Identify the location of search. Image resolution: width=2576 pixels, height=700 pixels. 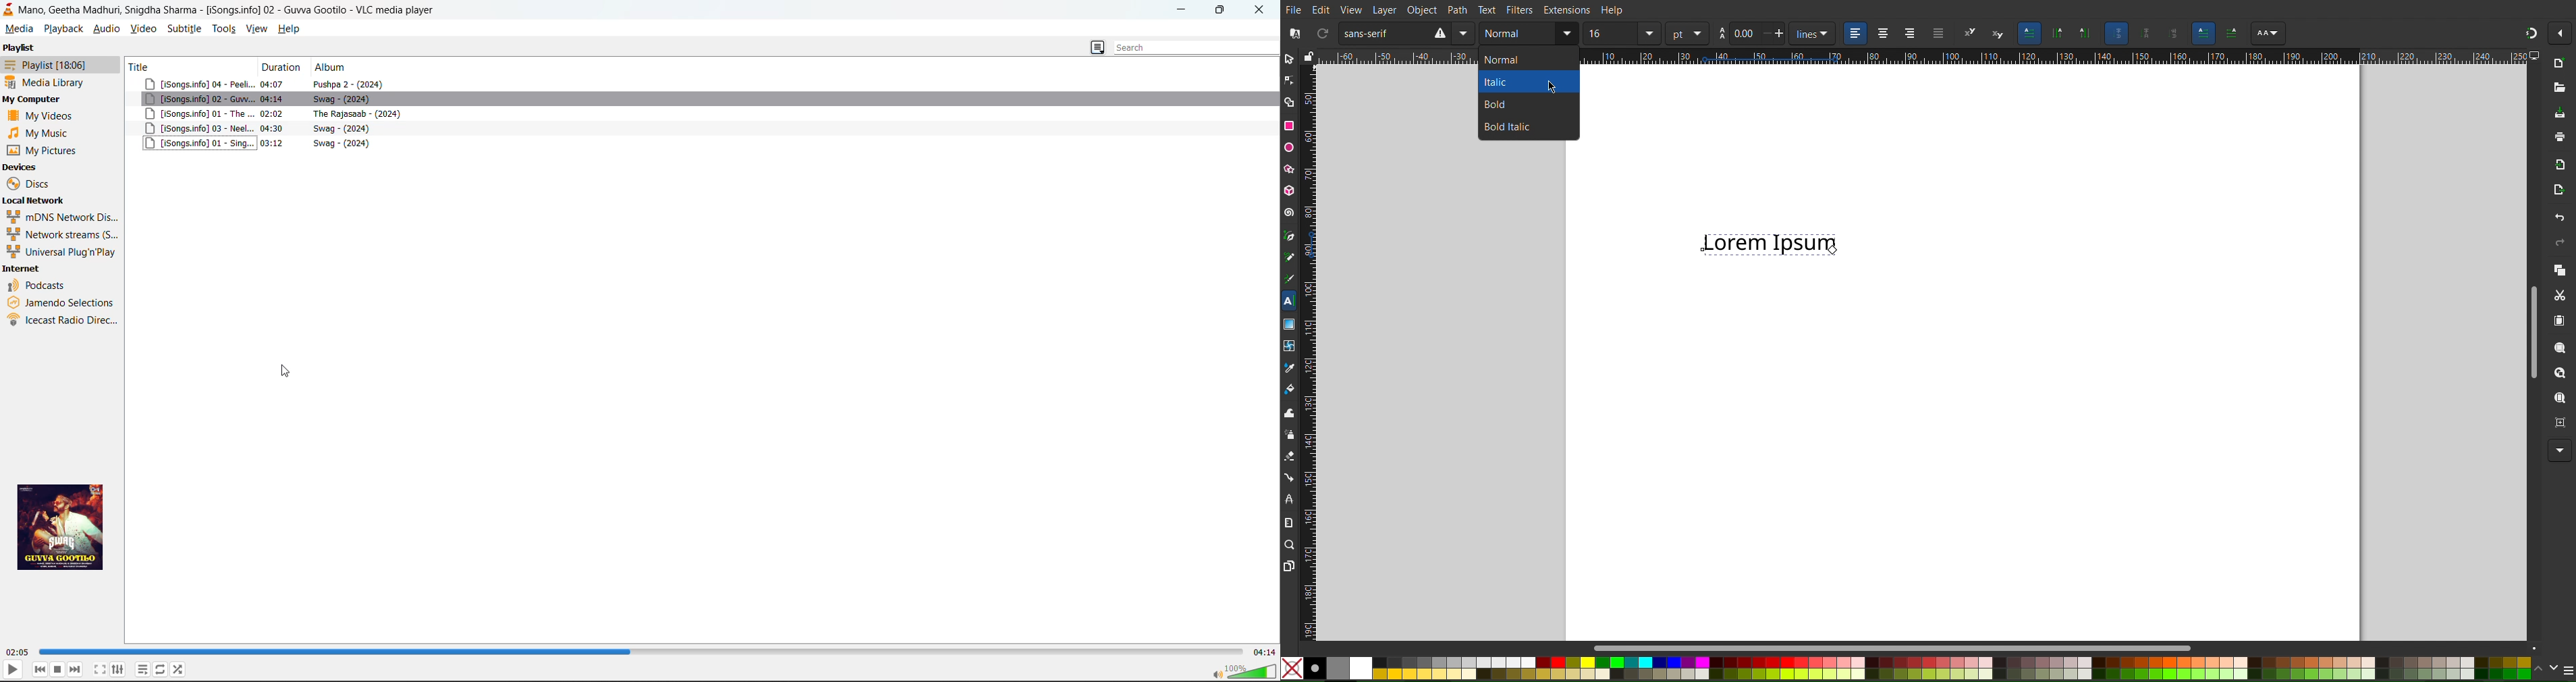
(1191, 49).